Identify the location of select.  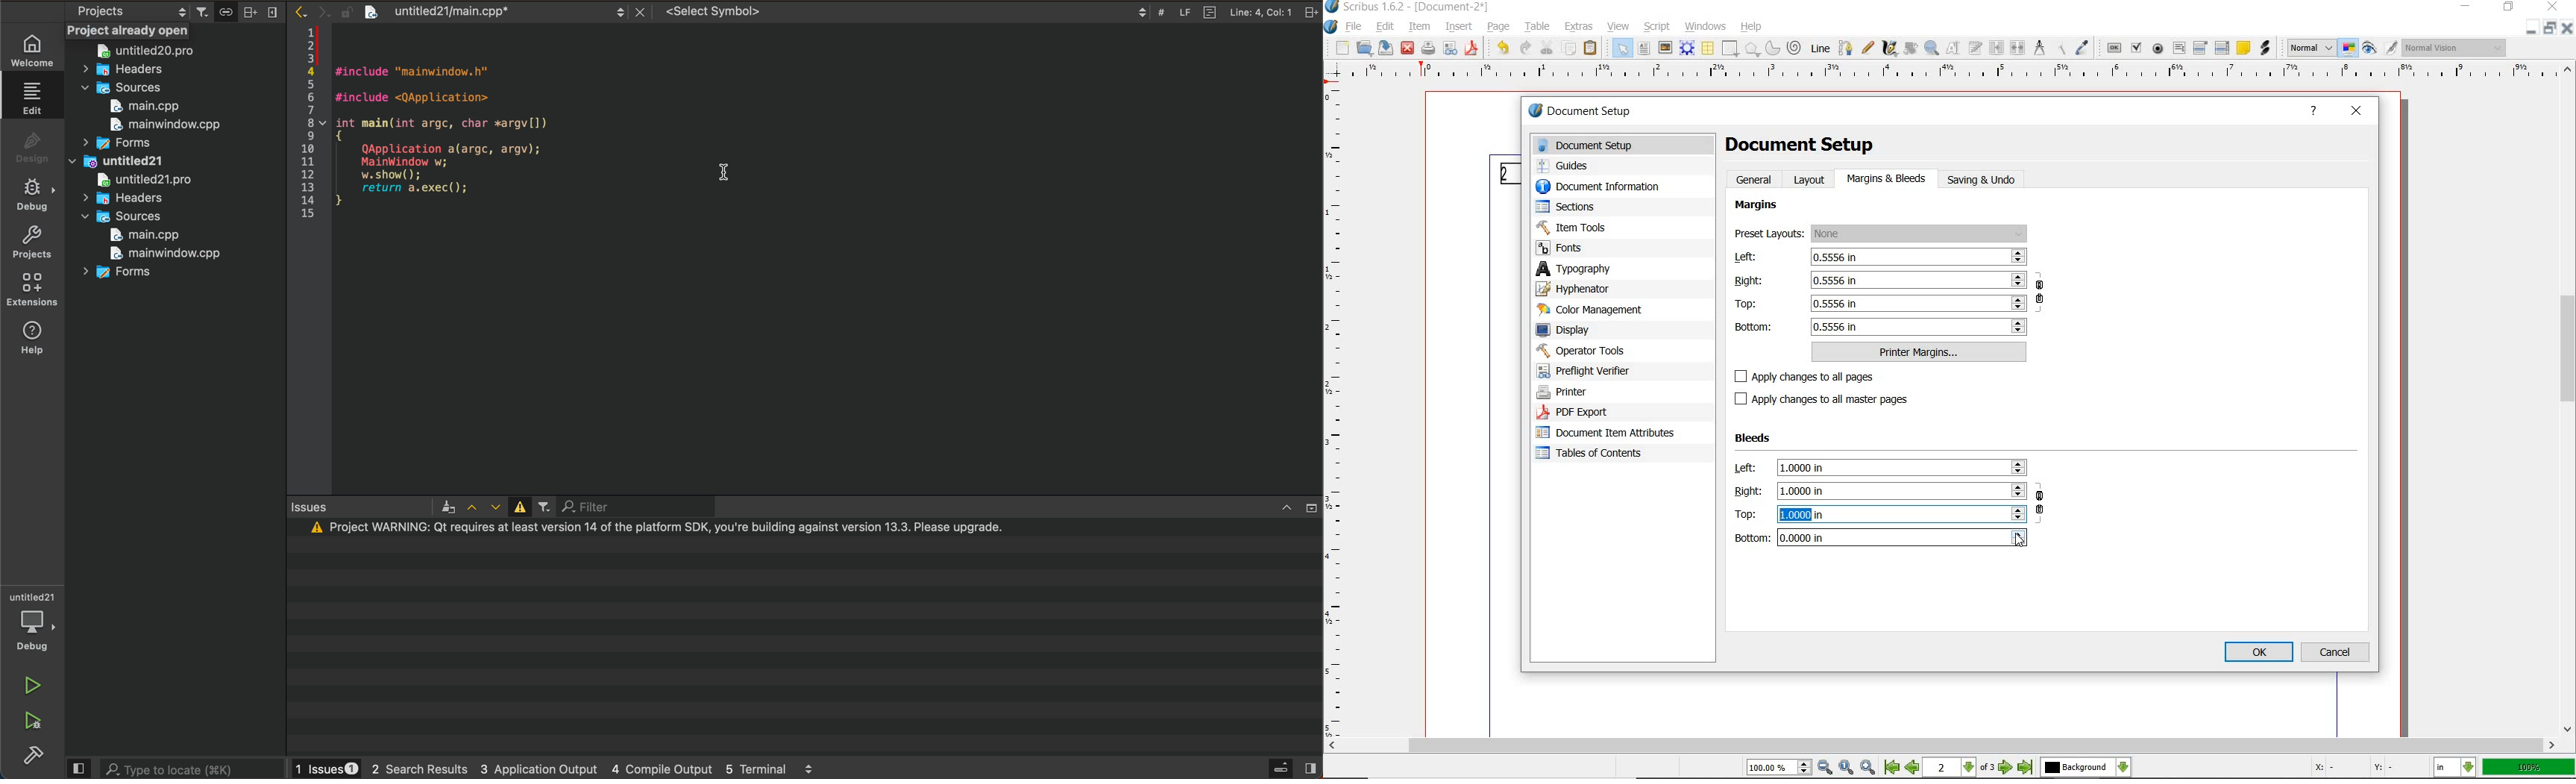
(1623, 51).